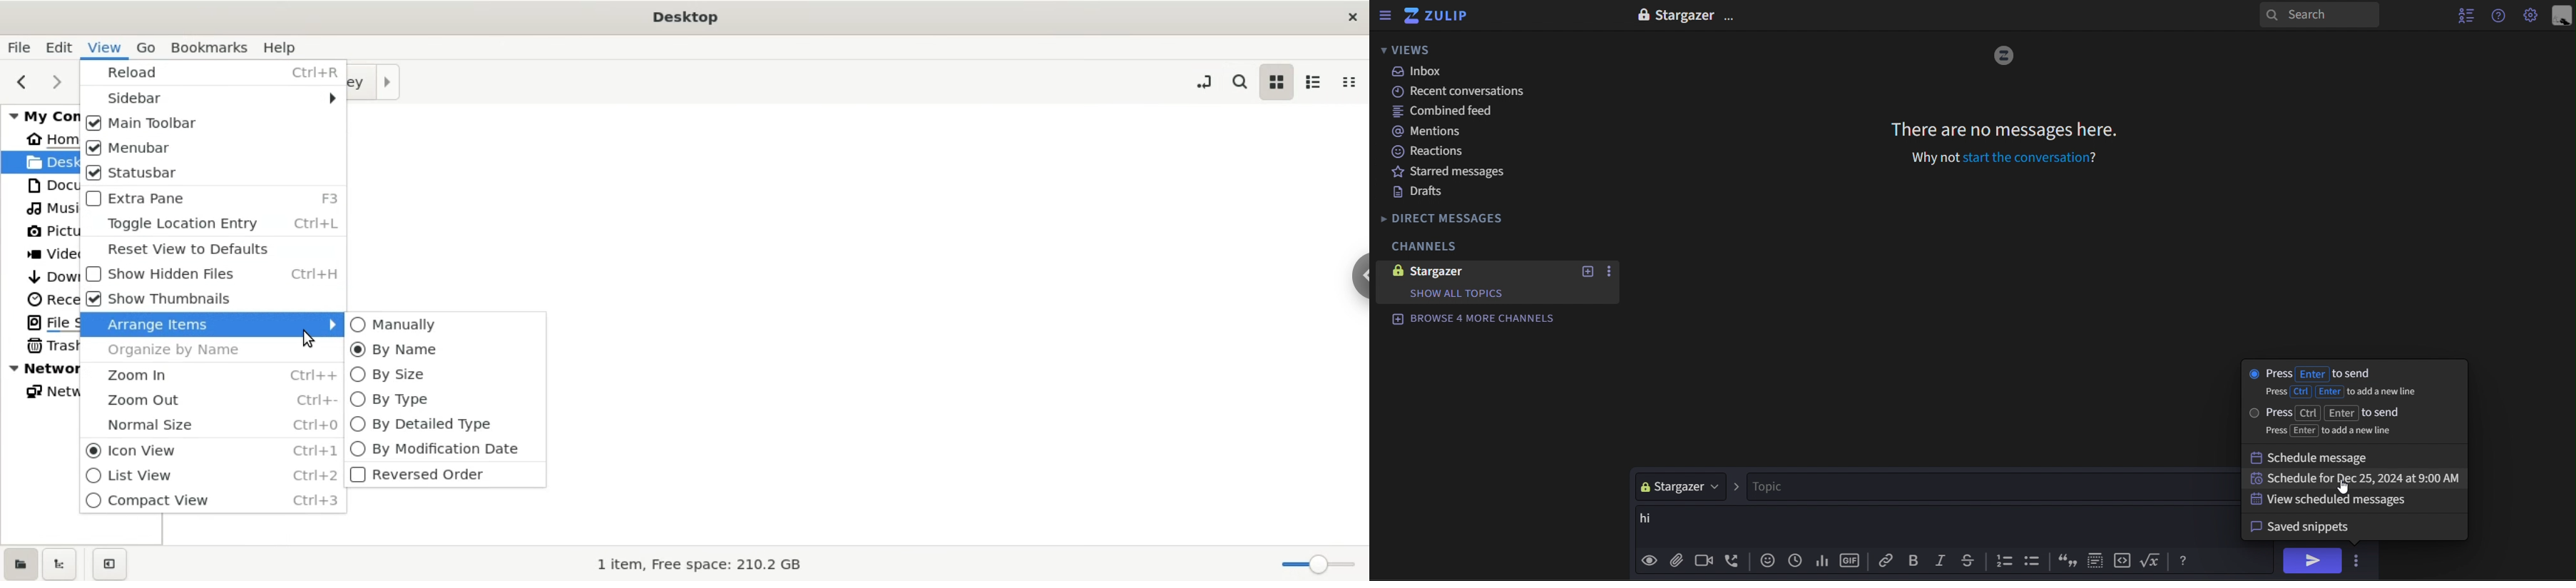 This screenshot has width=2576, height=588. What do you see at coordinates (1415, 50) in the screenshot?
I see `views` at bounding box center [1415, 50].